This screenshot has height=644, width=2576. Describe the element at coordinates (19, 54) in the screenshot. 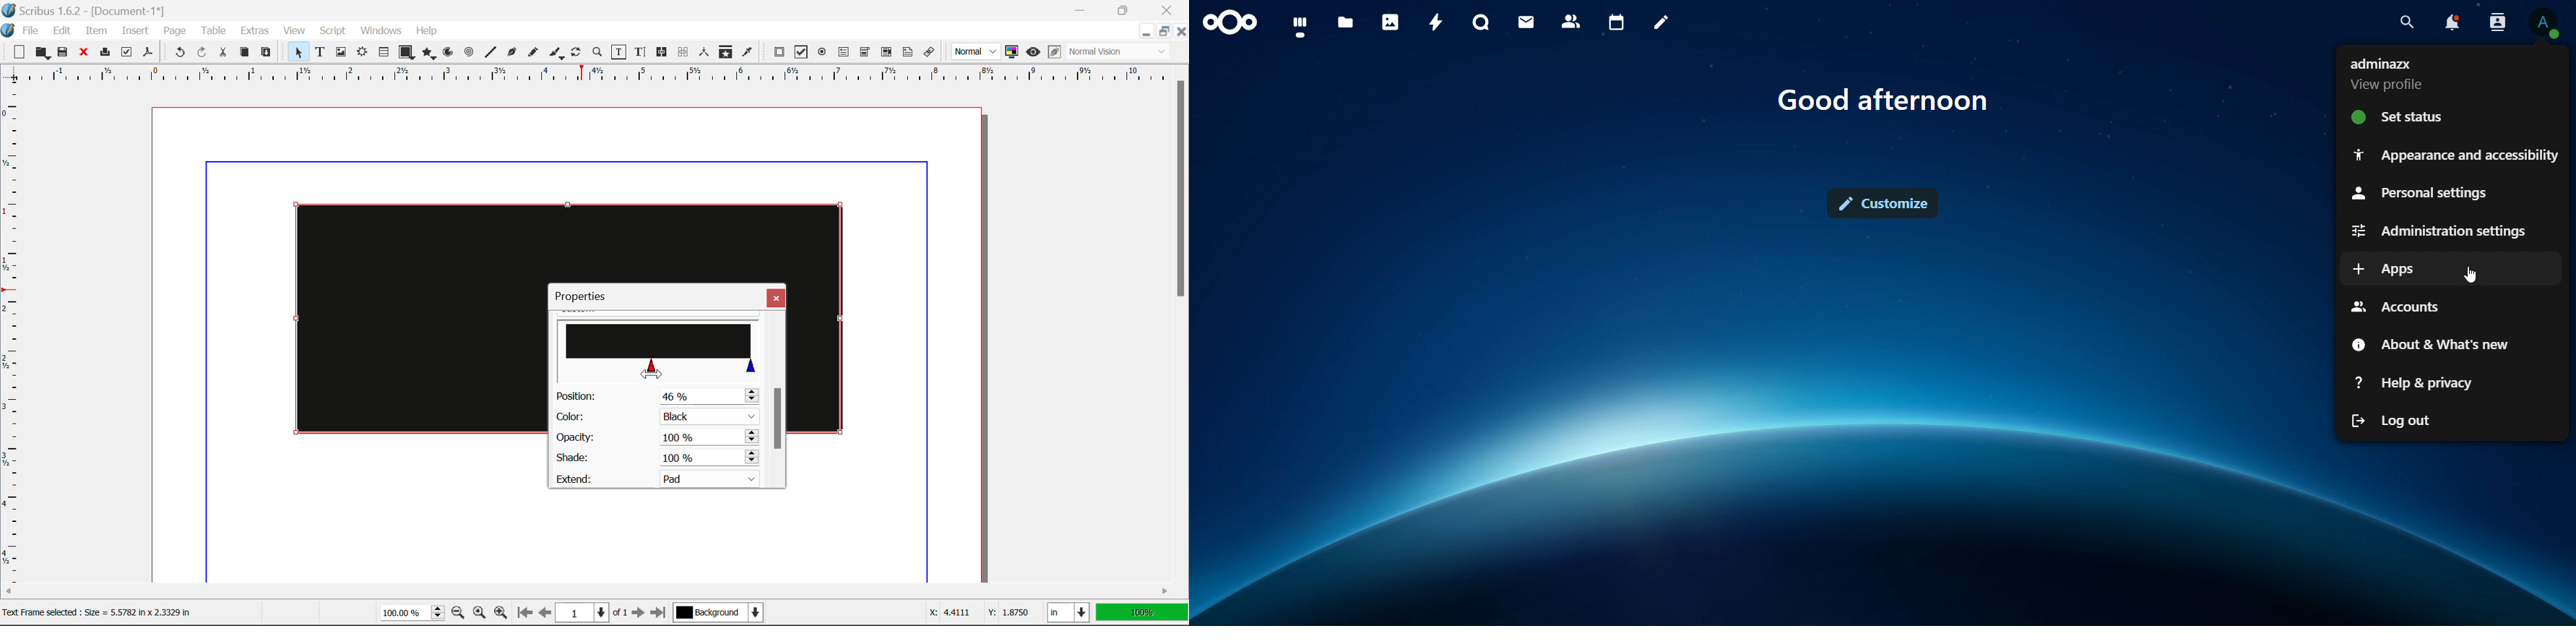

I see `New` at that location.